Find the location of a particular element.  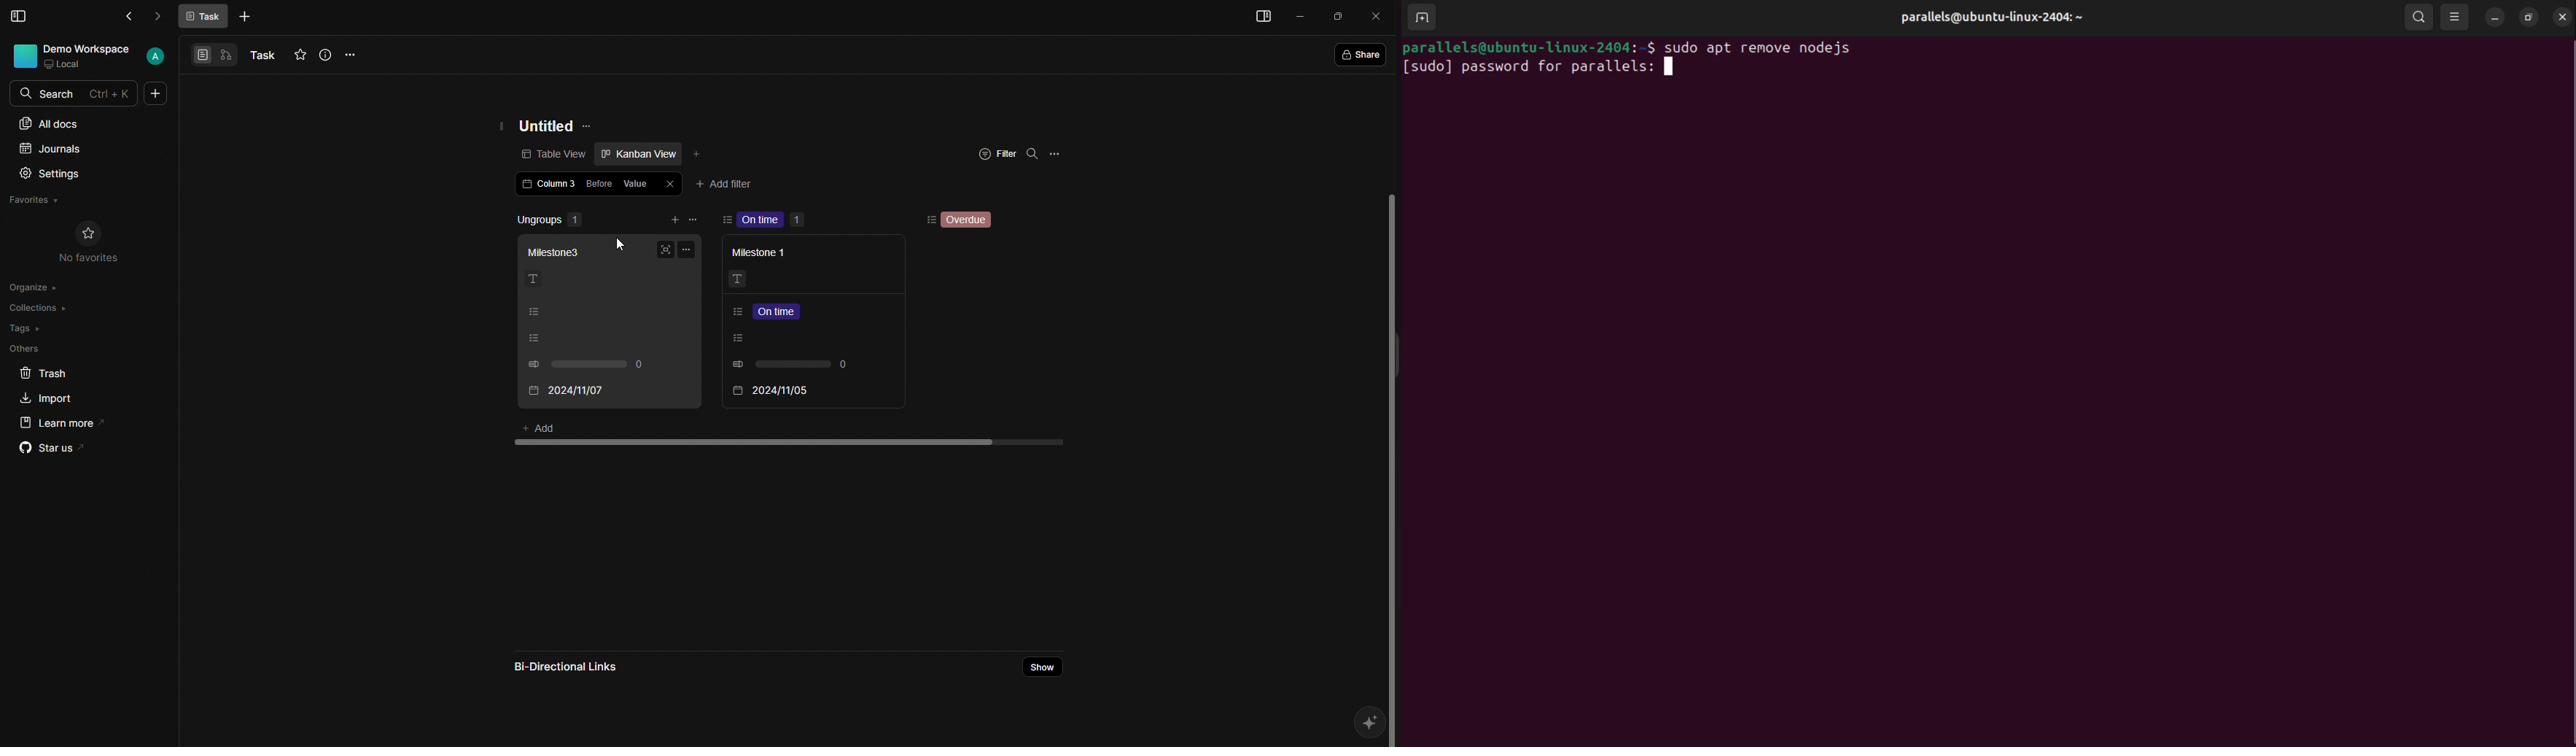

sort is located at coordinates (727, 220).